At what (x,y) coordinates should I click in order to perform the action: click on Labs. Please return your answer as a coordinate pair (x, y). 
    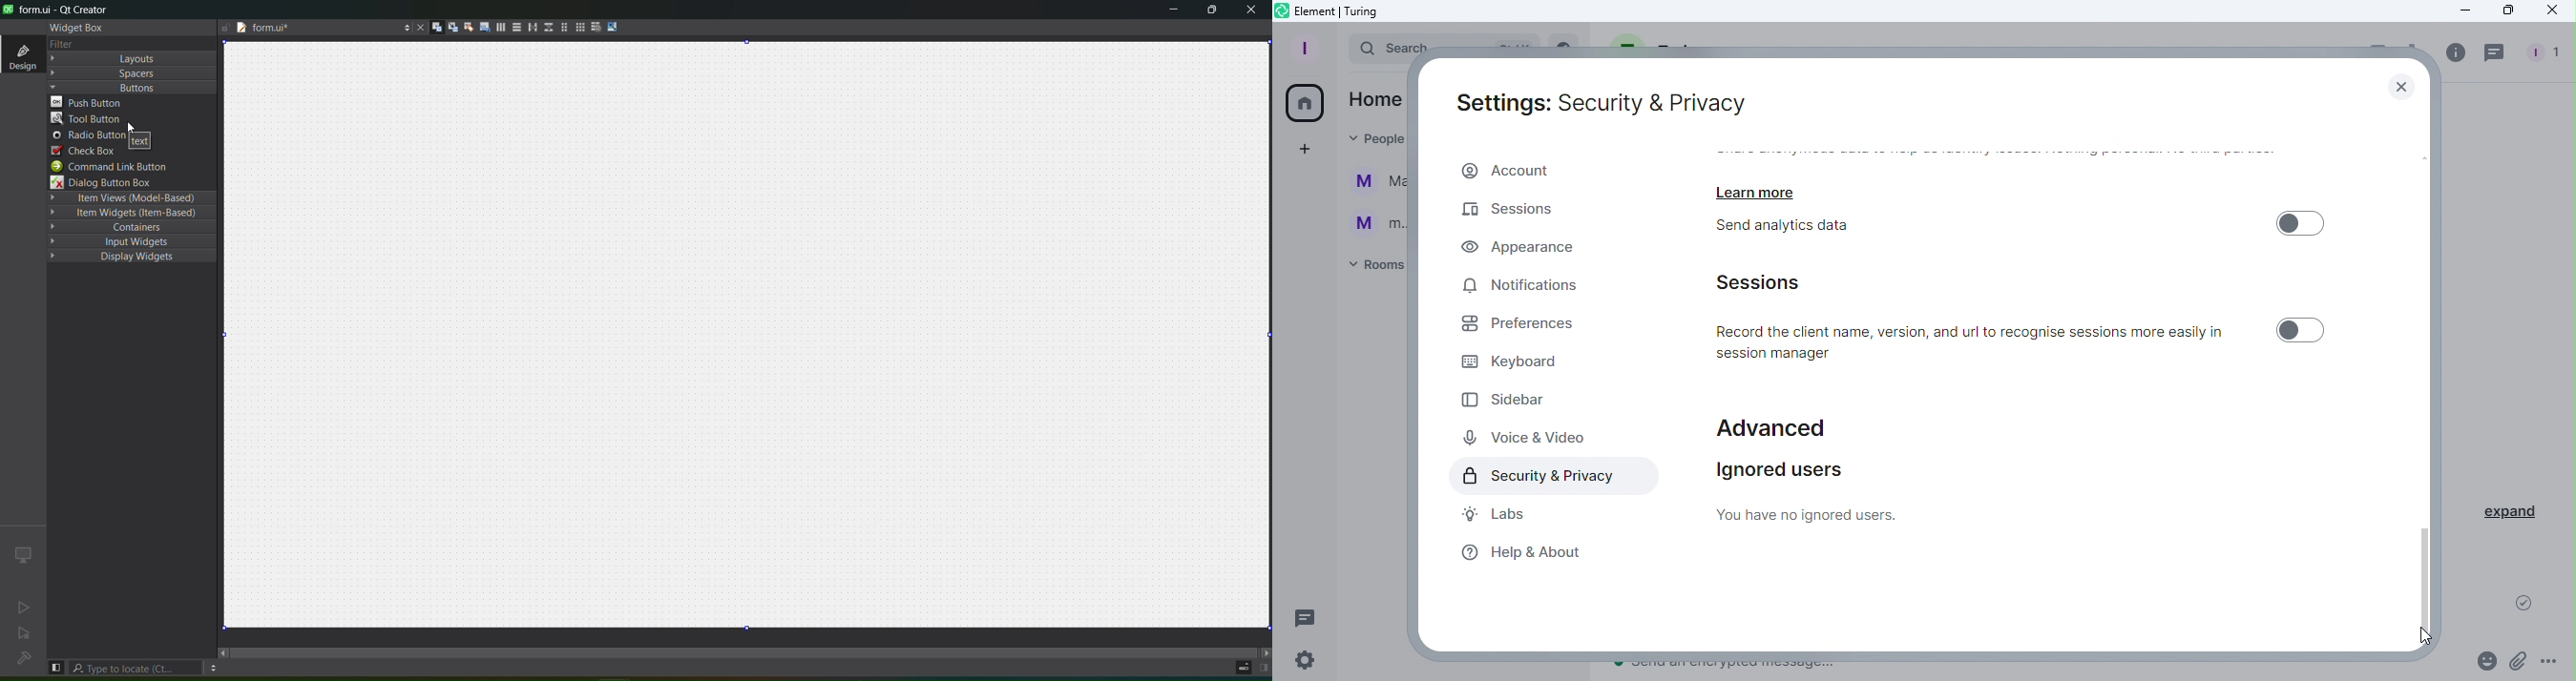
    Looking at the image, I should click on (1495, 514).